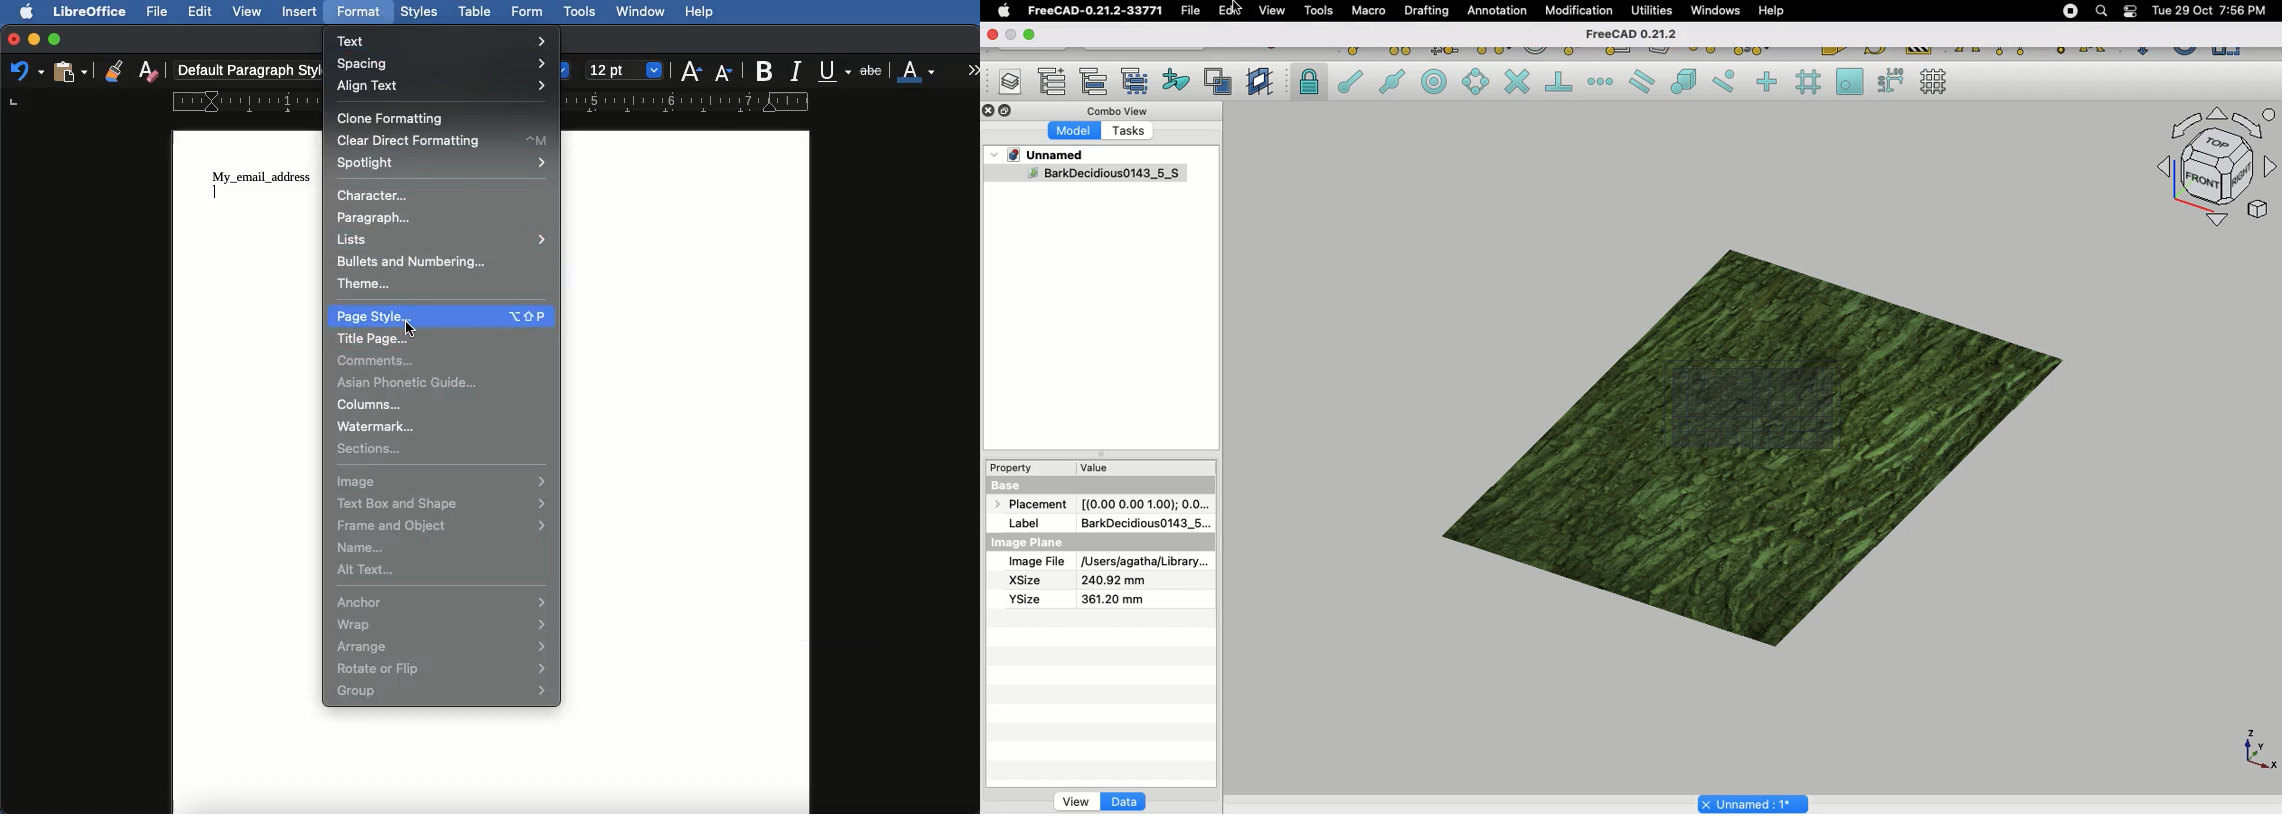  Describe the element at coordinates (33, 39) in the screenshot. I see `Minimize` at that location.